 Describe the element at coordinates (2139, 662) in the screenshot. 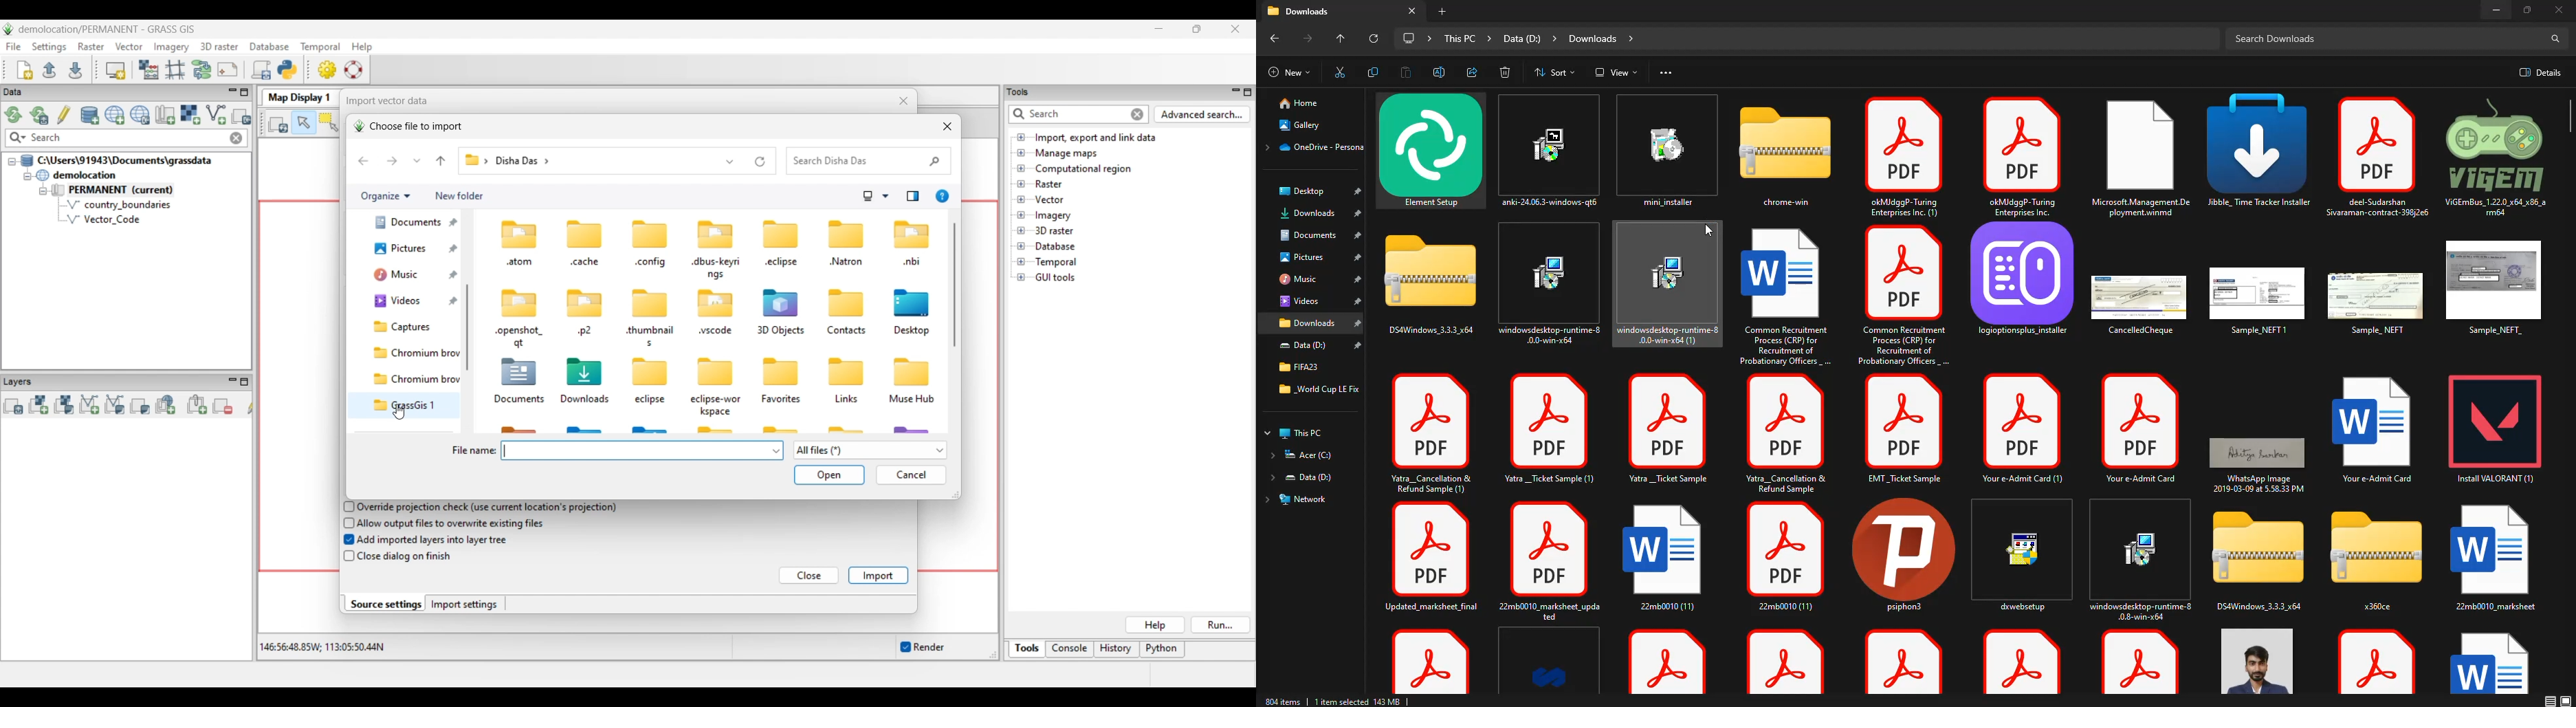

I see `file` at that location.